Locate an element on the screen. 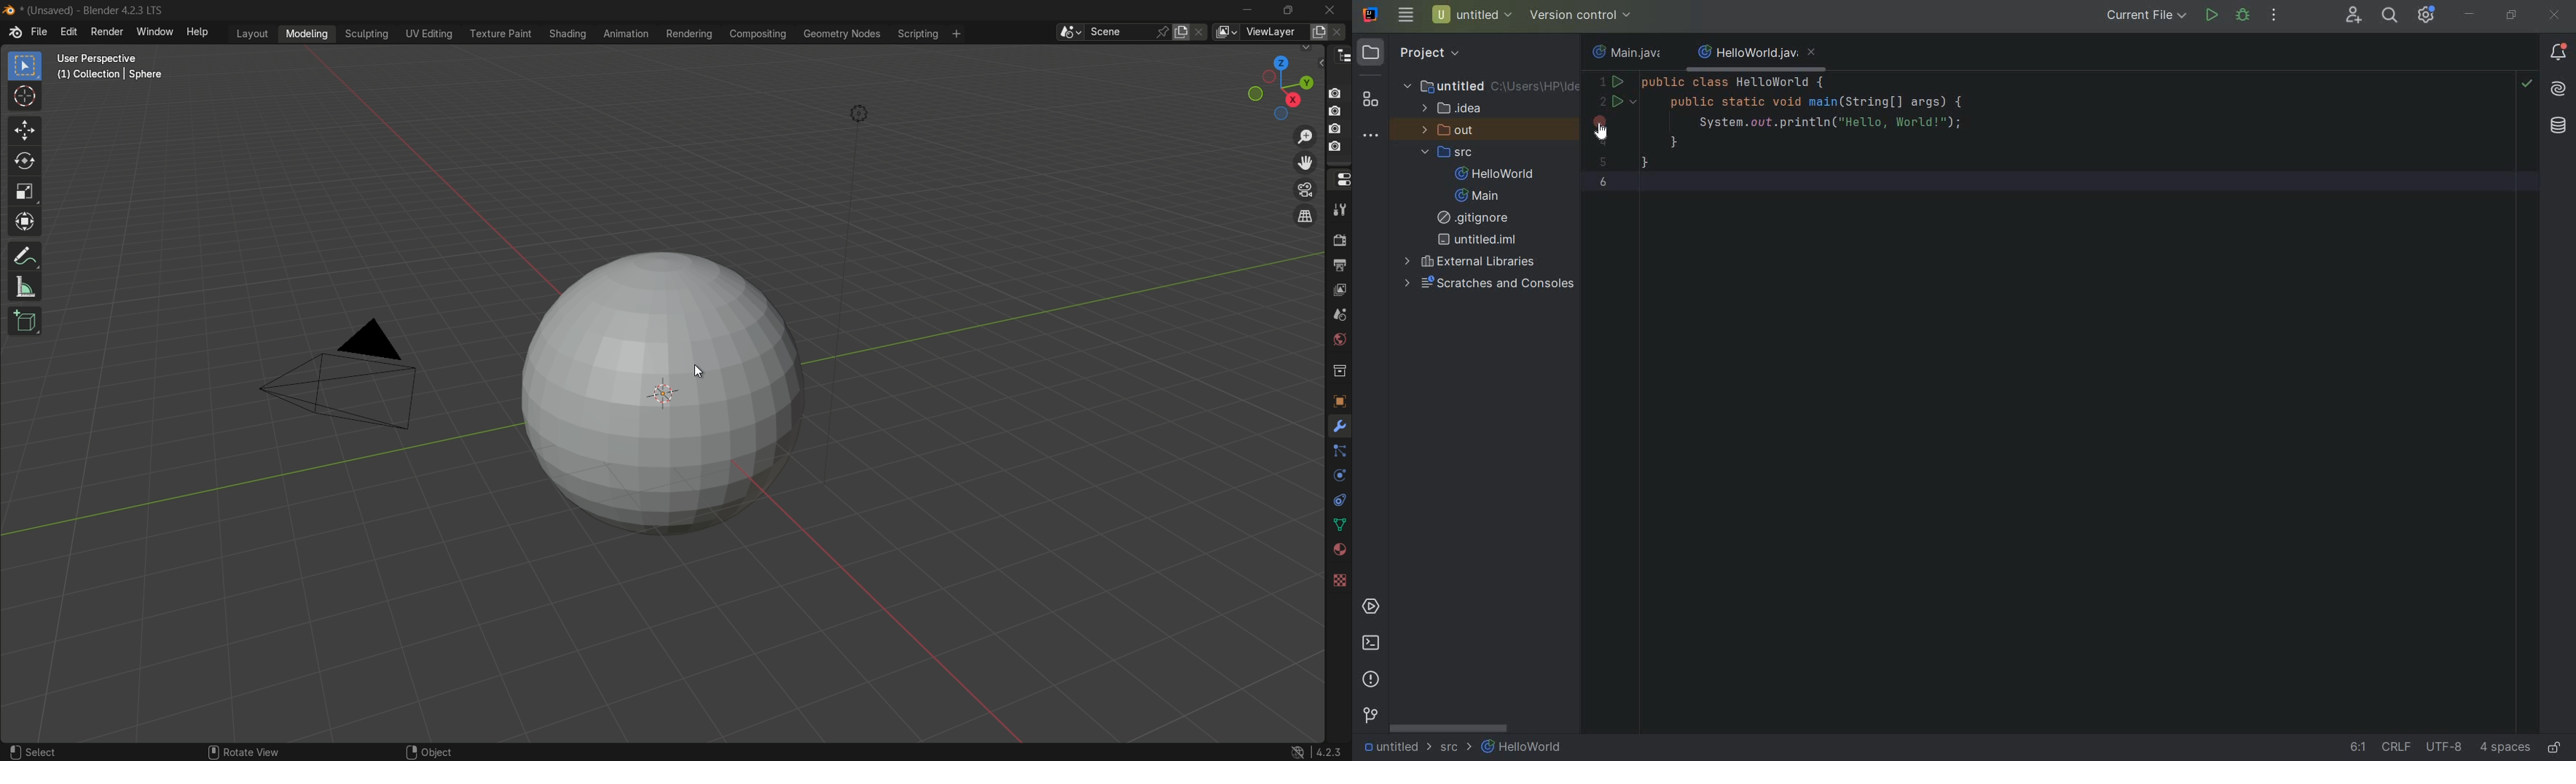  browse views is located at coordinates (1225, 32).